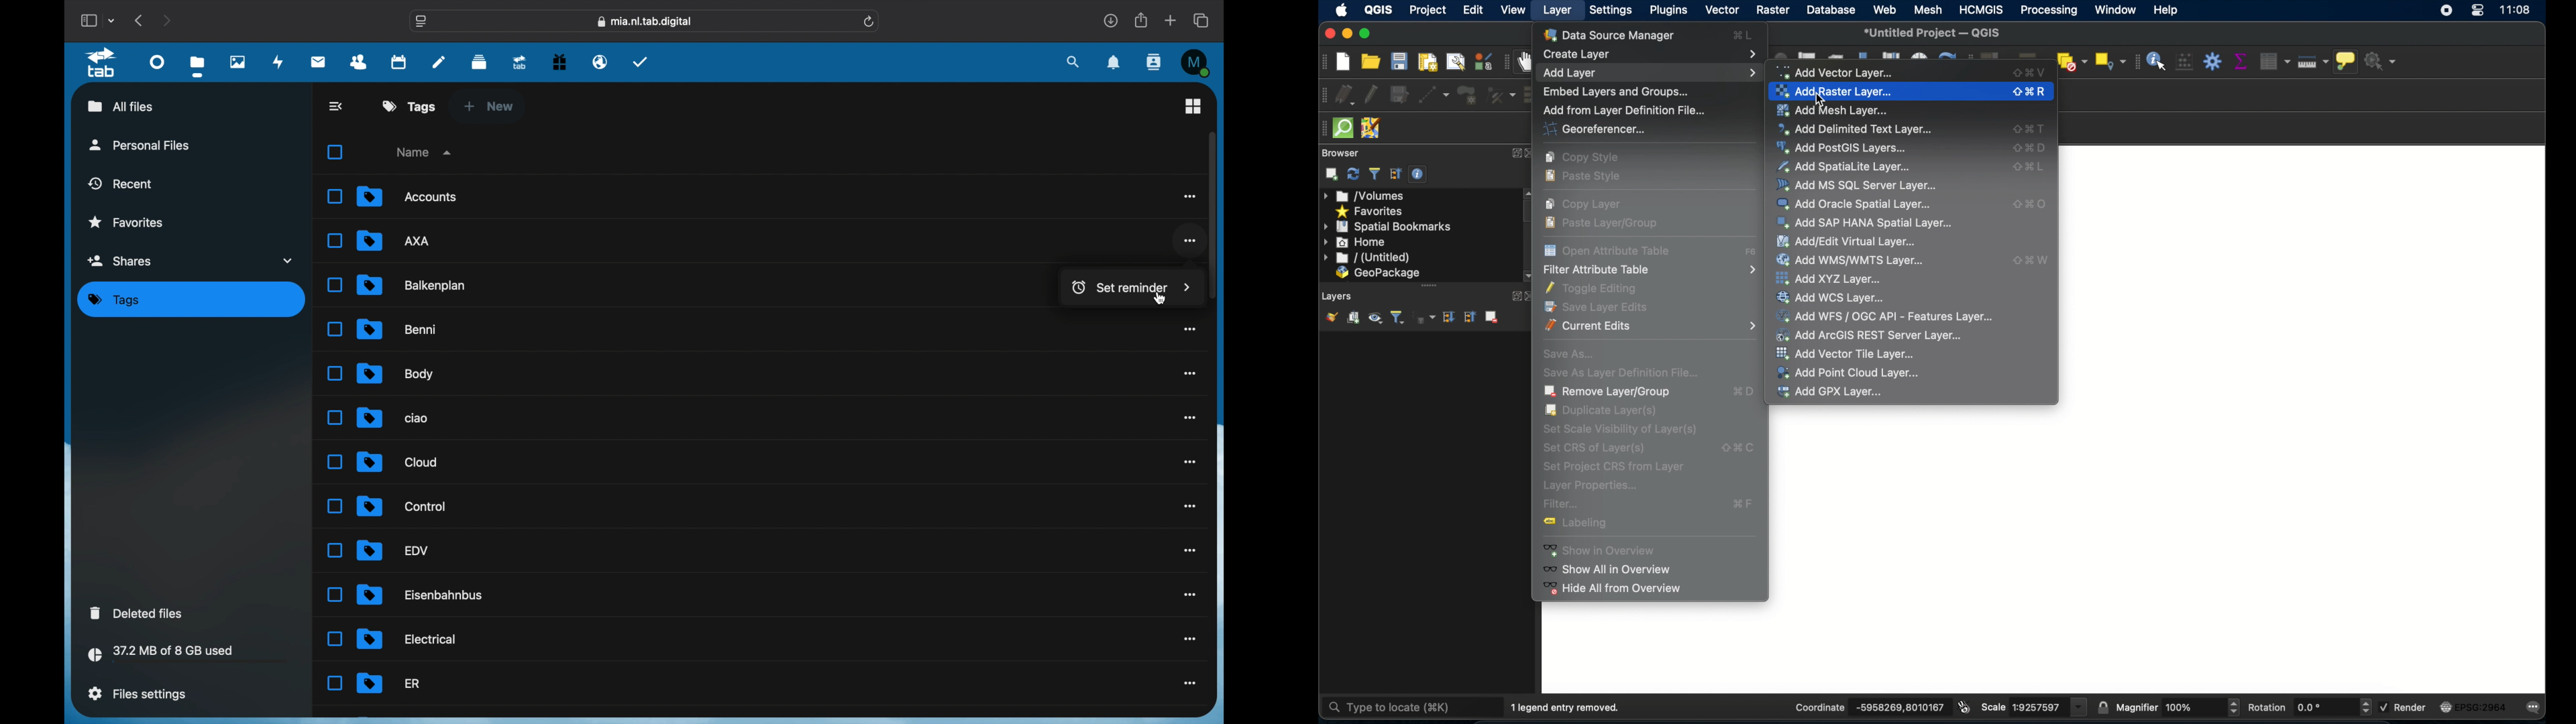 The height and width of the screenshot is (728, 2576). I want to click on add wms/wmts layer, so click(2031, 259).